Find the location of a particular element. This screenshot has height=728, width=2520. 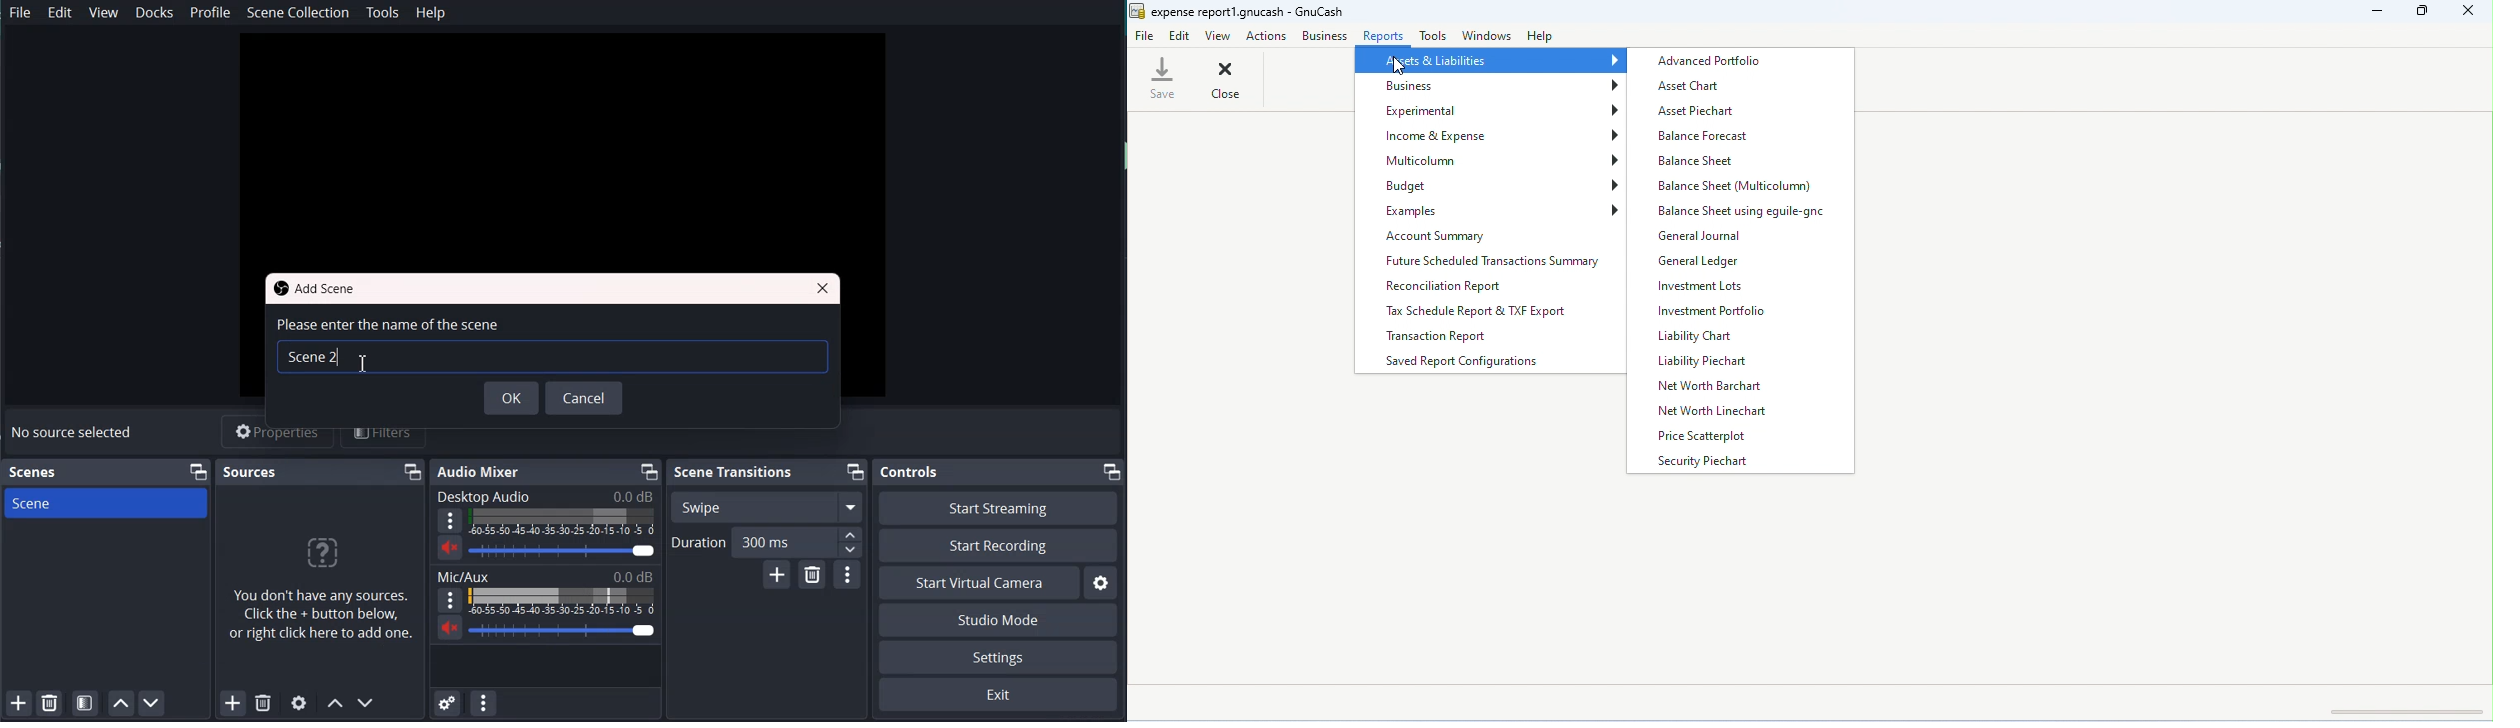

Start Recording is located at coordinates (999, 546).